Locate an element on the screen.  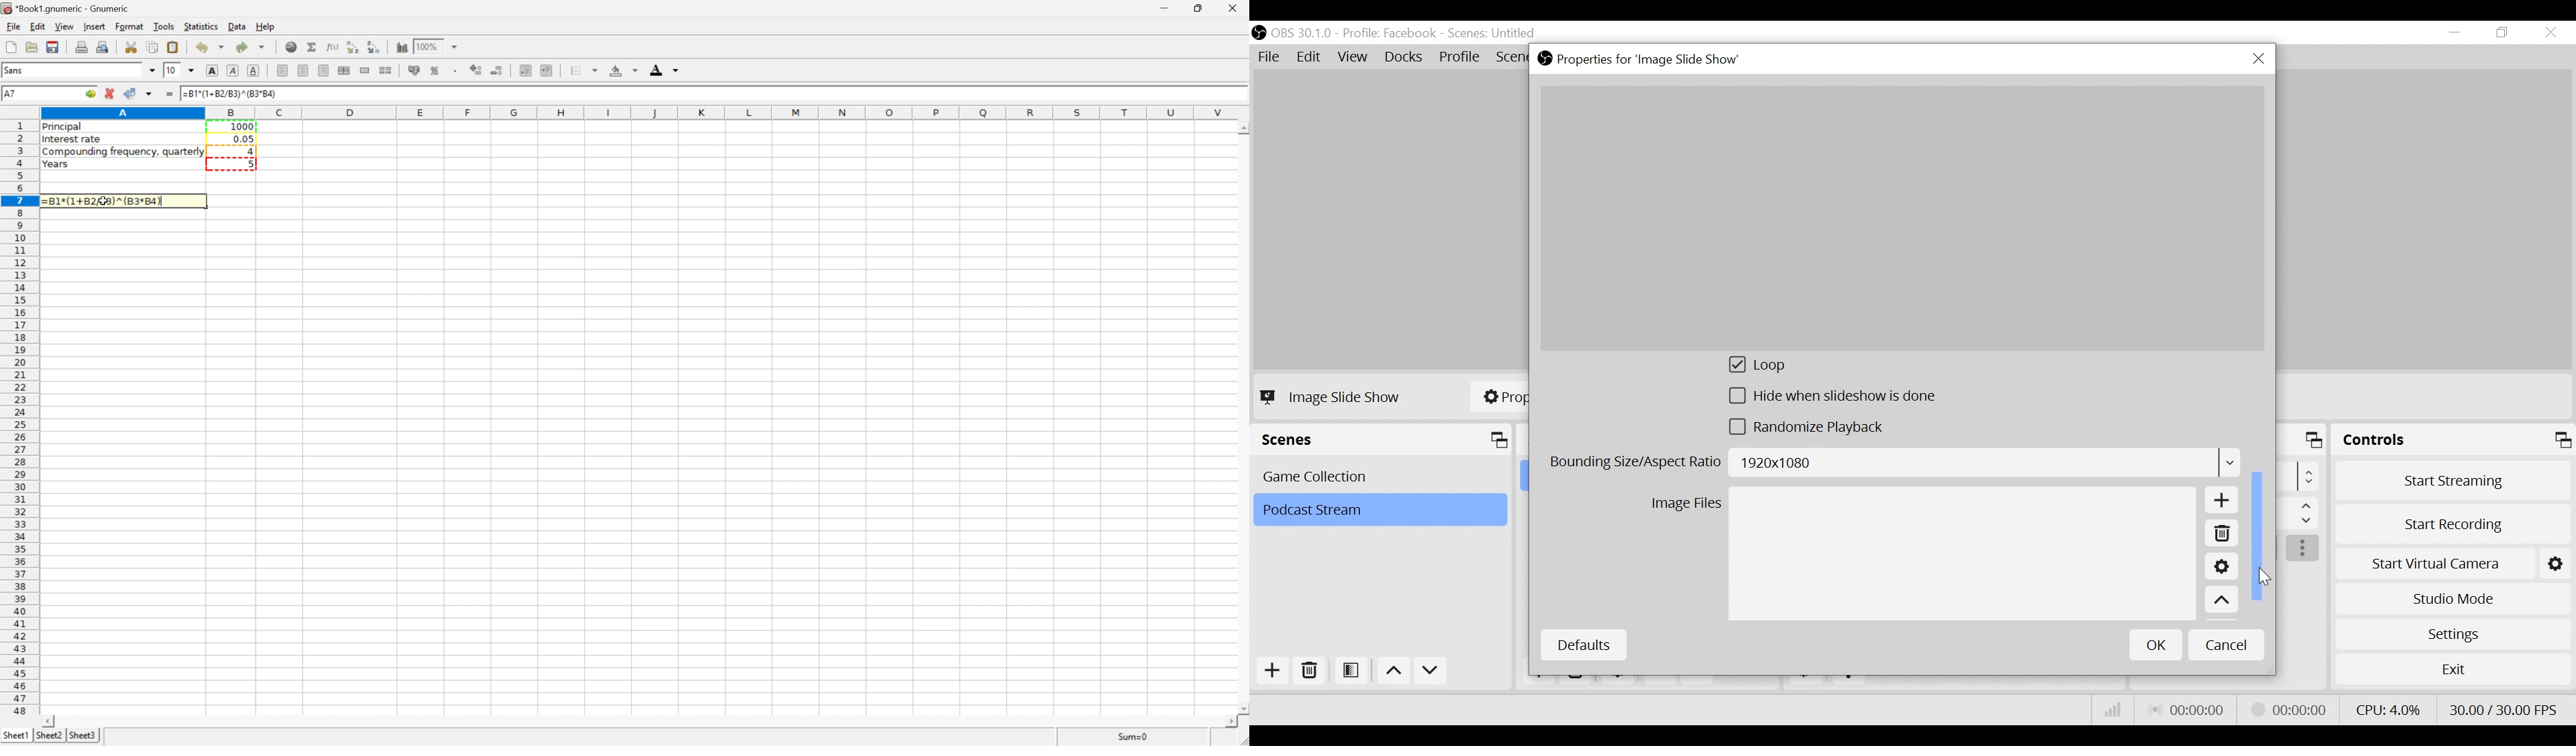
enter formula is located at coordinates (168, 95).